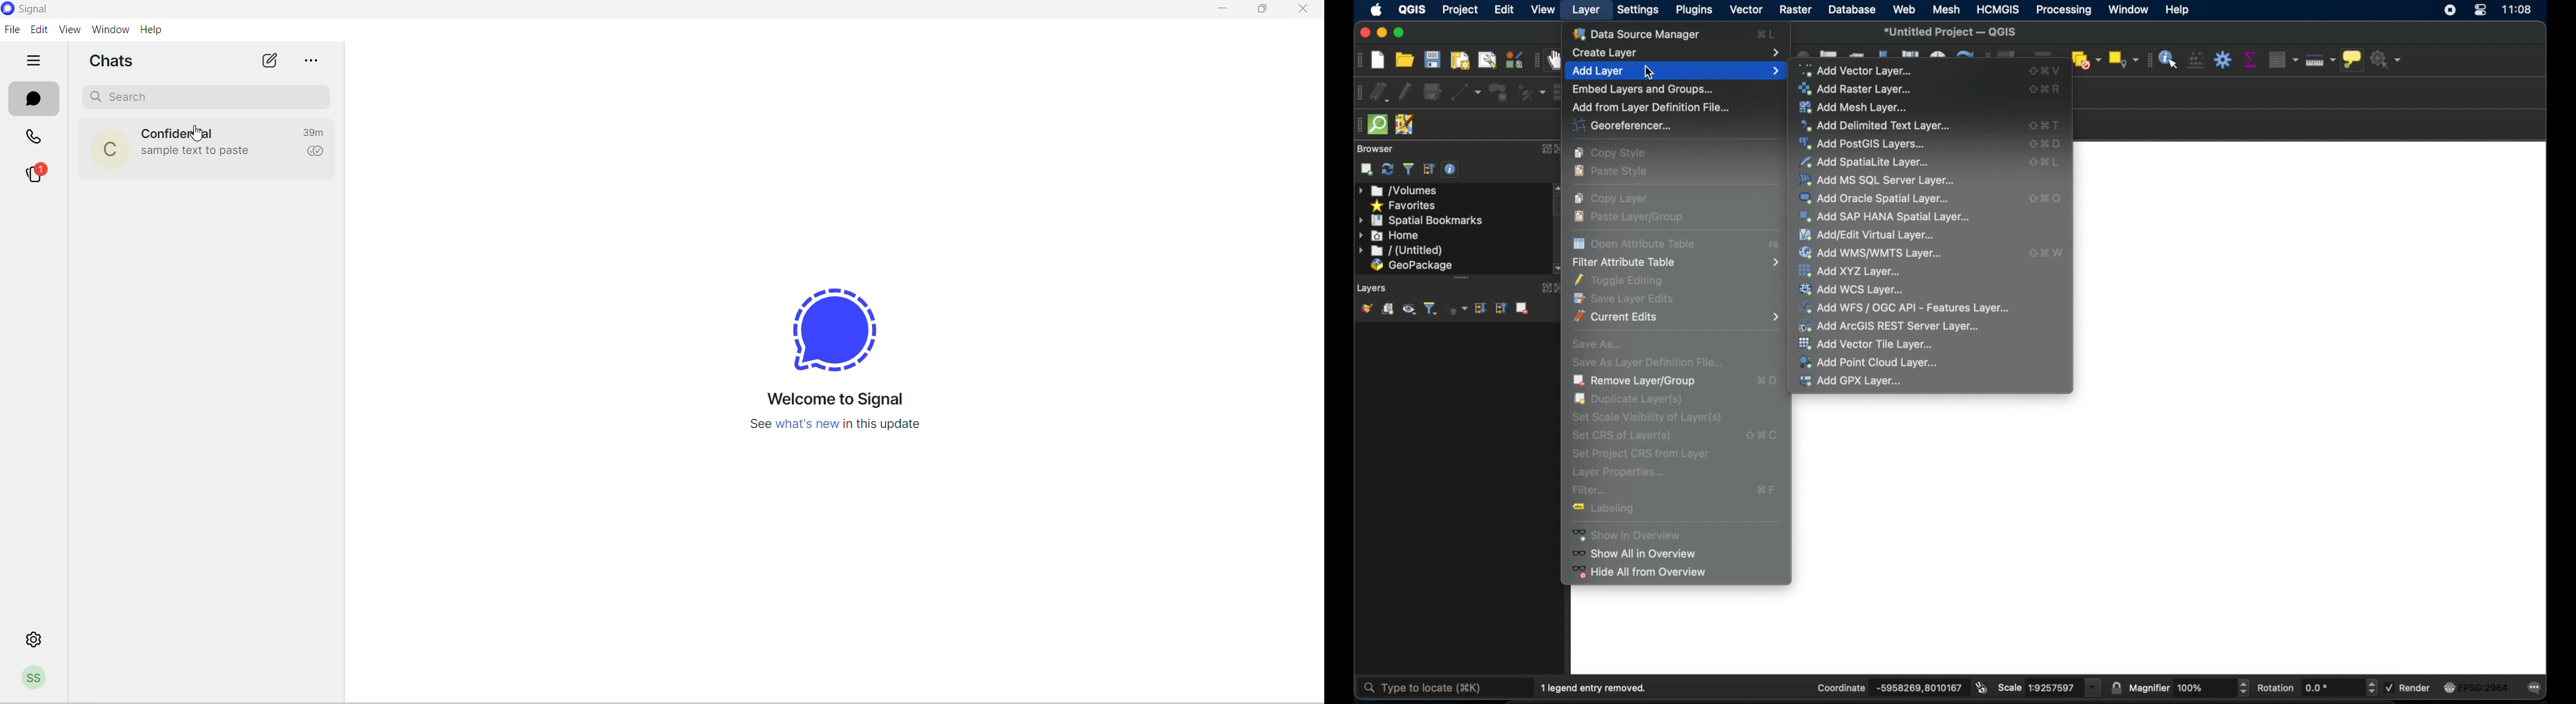 The image size is (2576, 728). I want to click on magnifier, so click(2149, 687).